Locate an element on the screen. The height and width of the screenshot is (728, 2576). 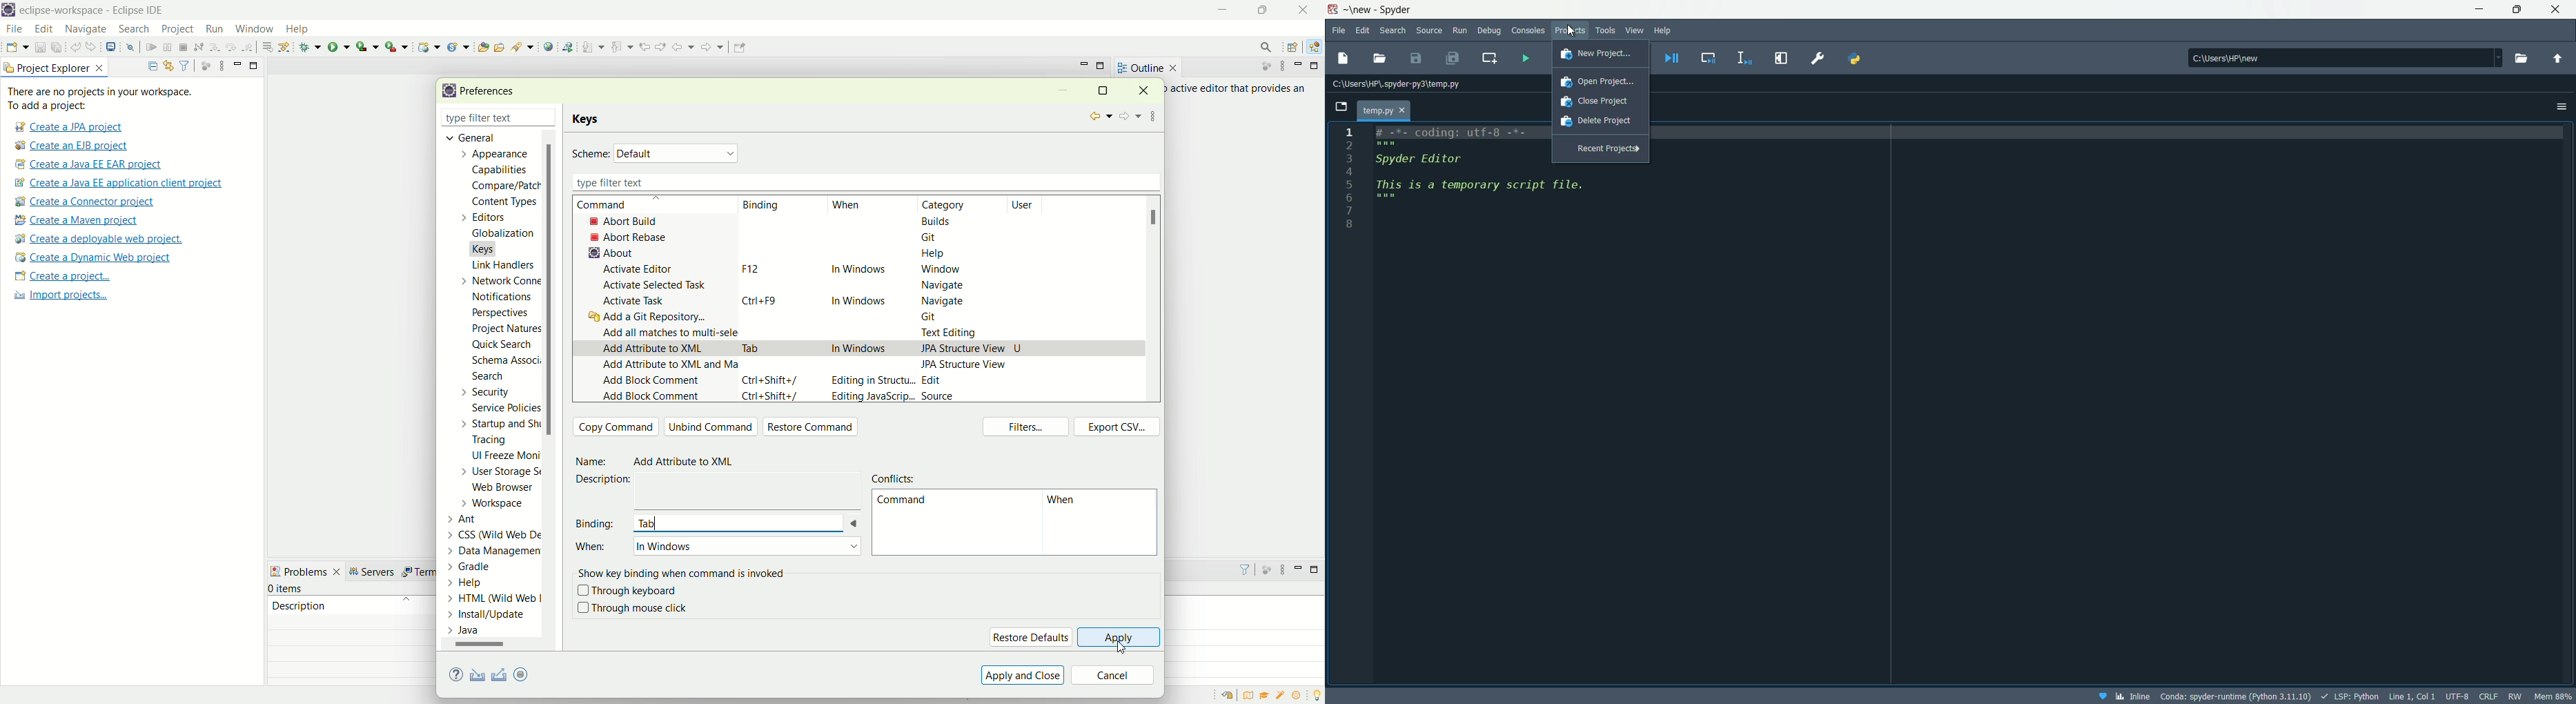
App icon is located at coordinates (1335, 10).